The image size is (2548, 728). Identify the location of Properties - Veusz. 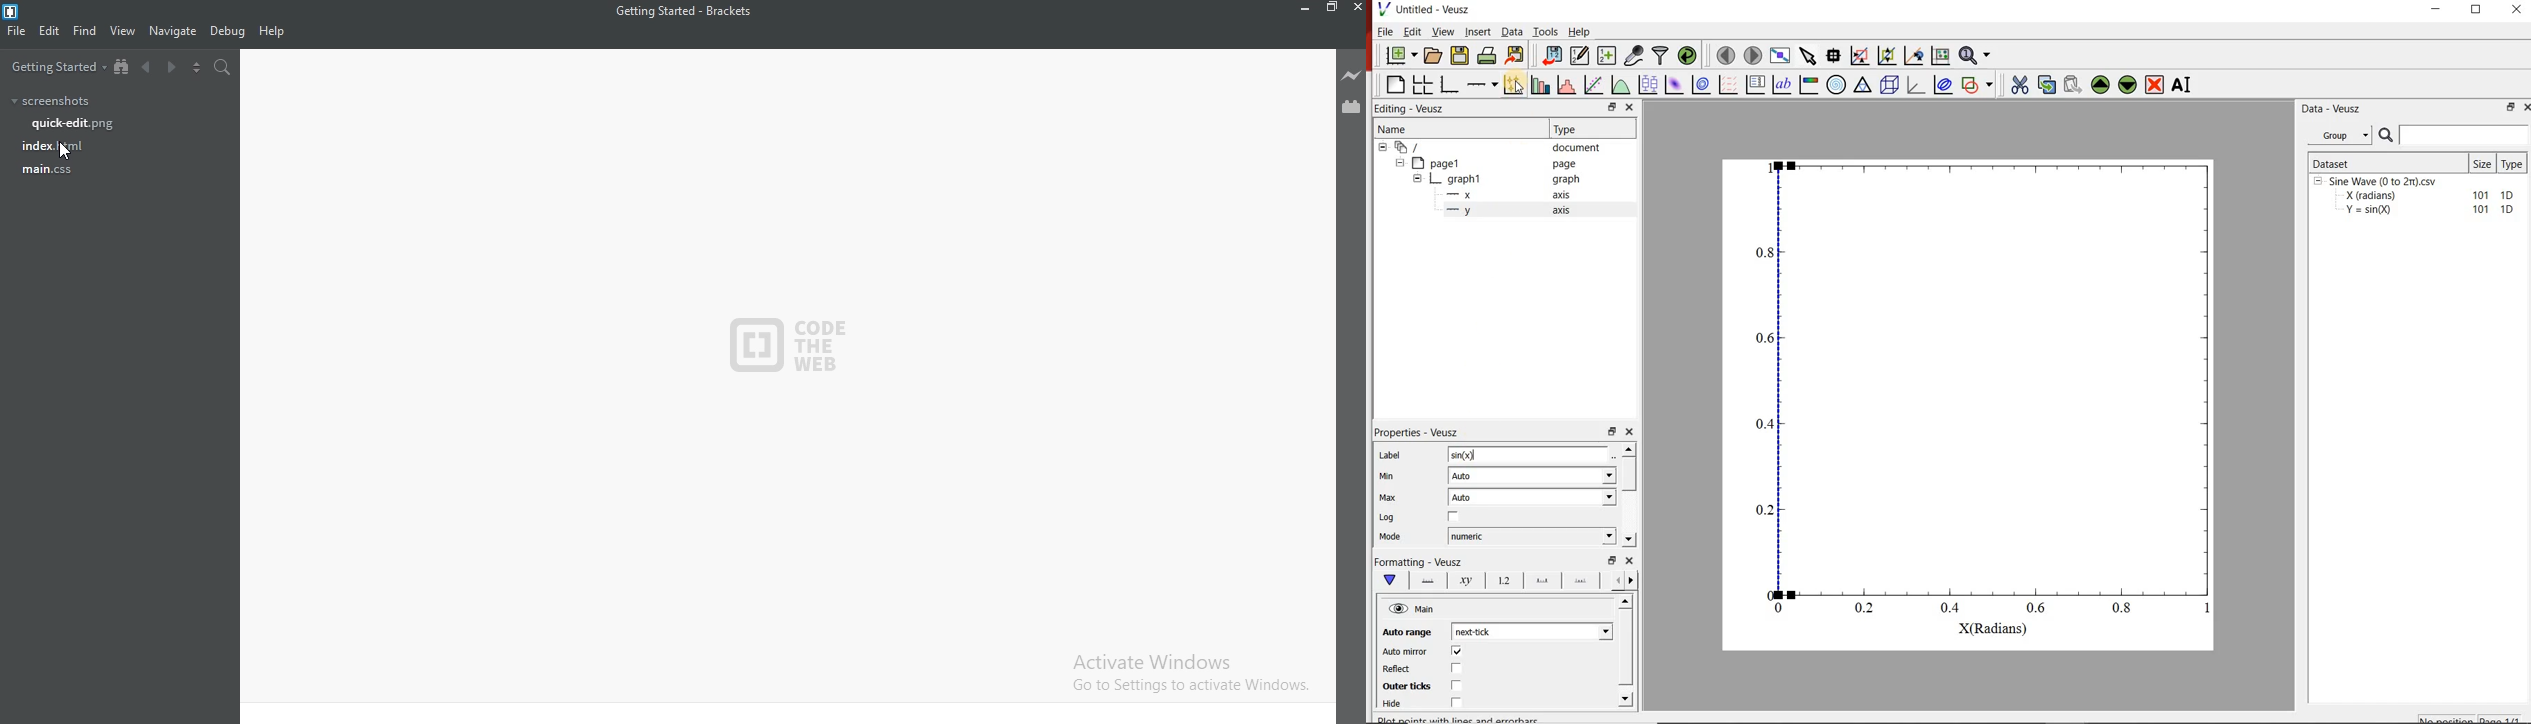
(1418, 432).